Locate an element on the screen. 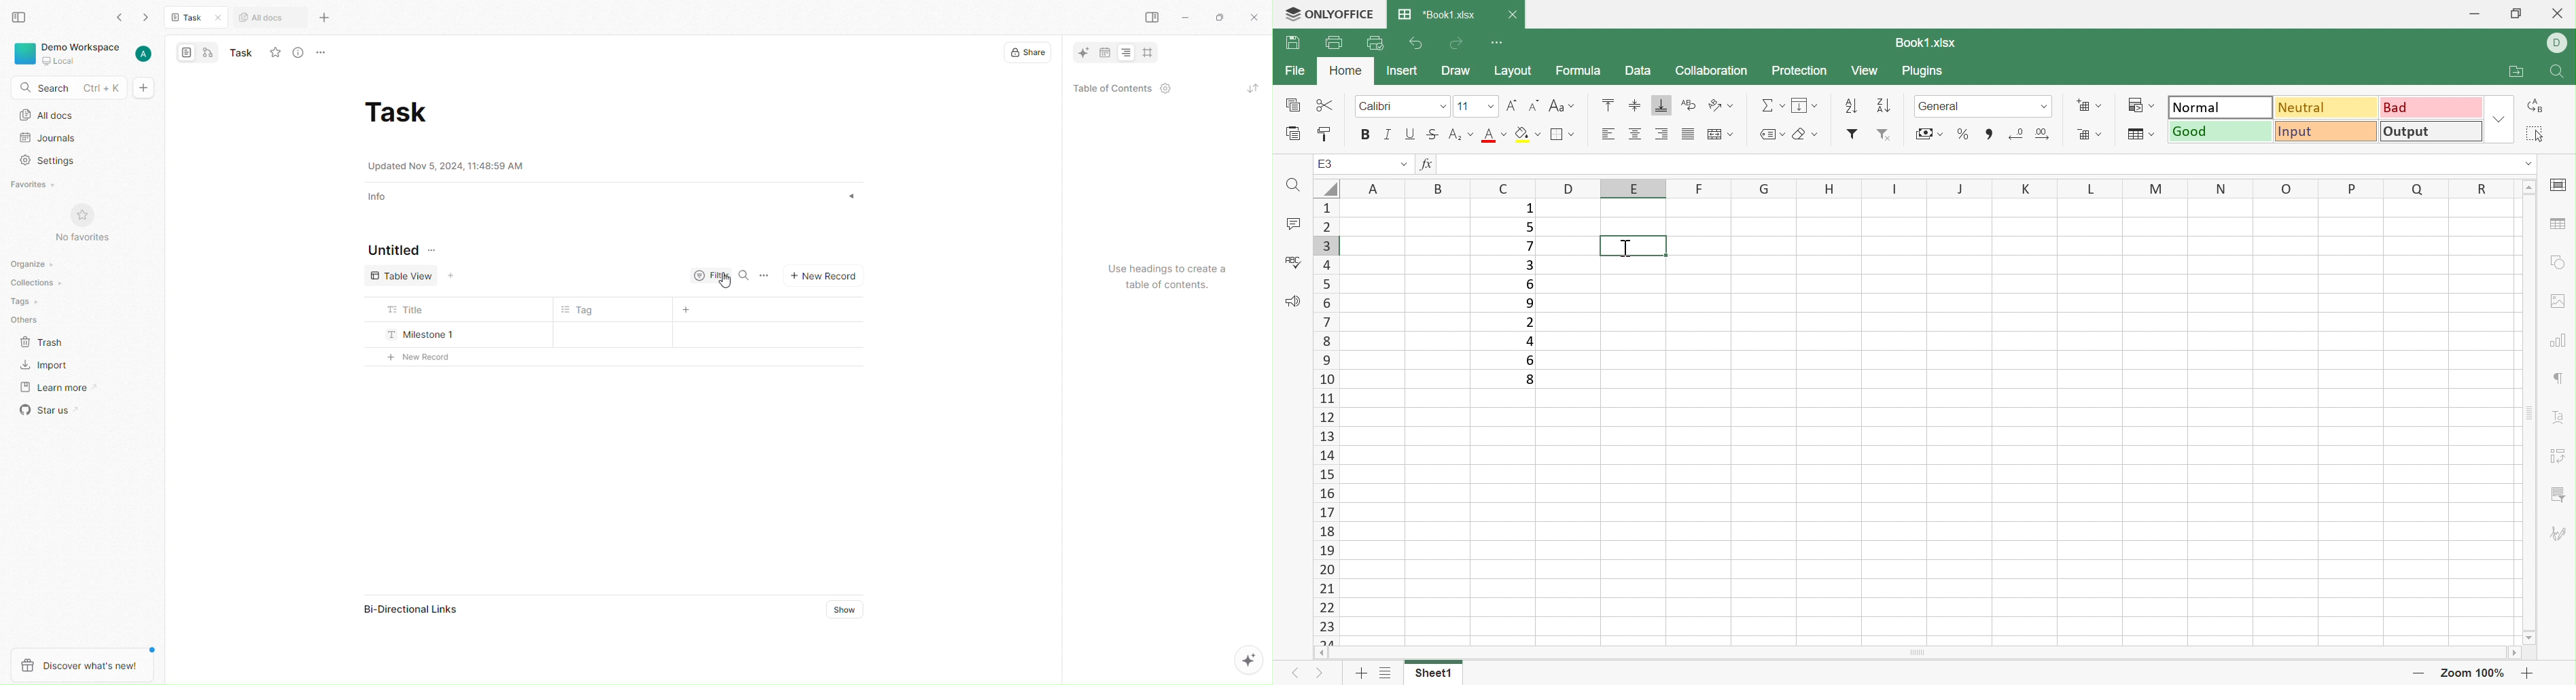 The width and height of the screenshot is (2576, 700). 2 is located at coordinates (1530, 323).